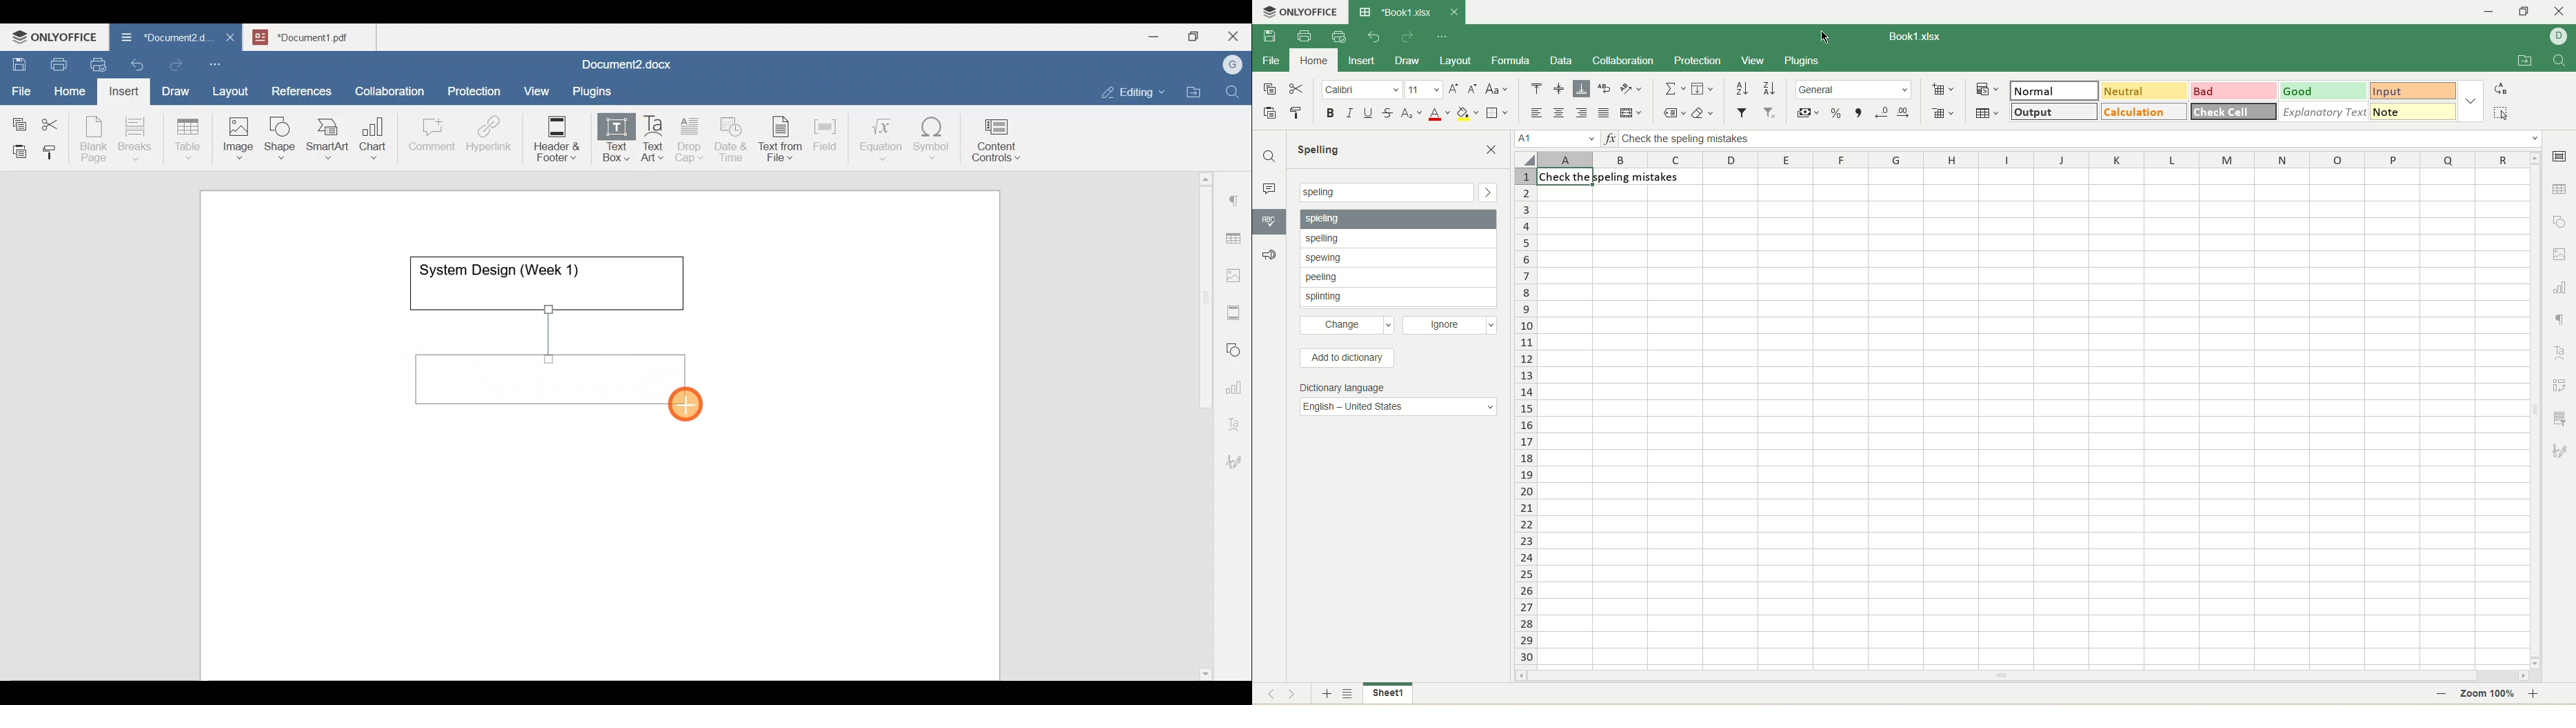  Describe the element at coordinates (1267, 253) in the screenshot. I see `feedback and support` at that location.